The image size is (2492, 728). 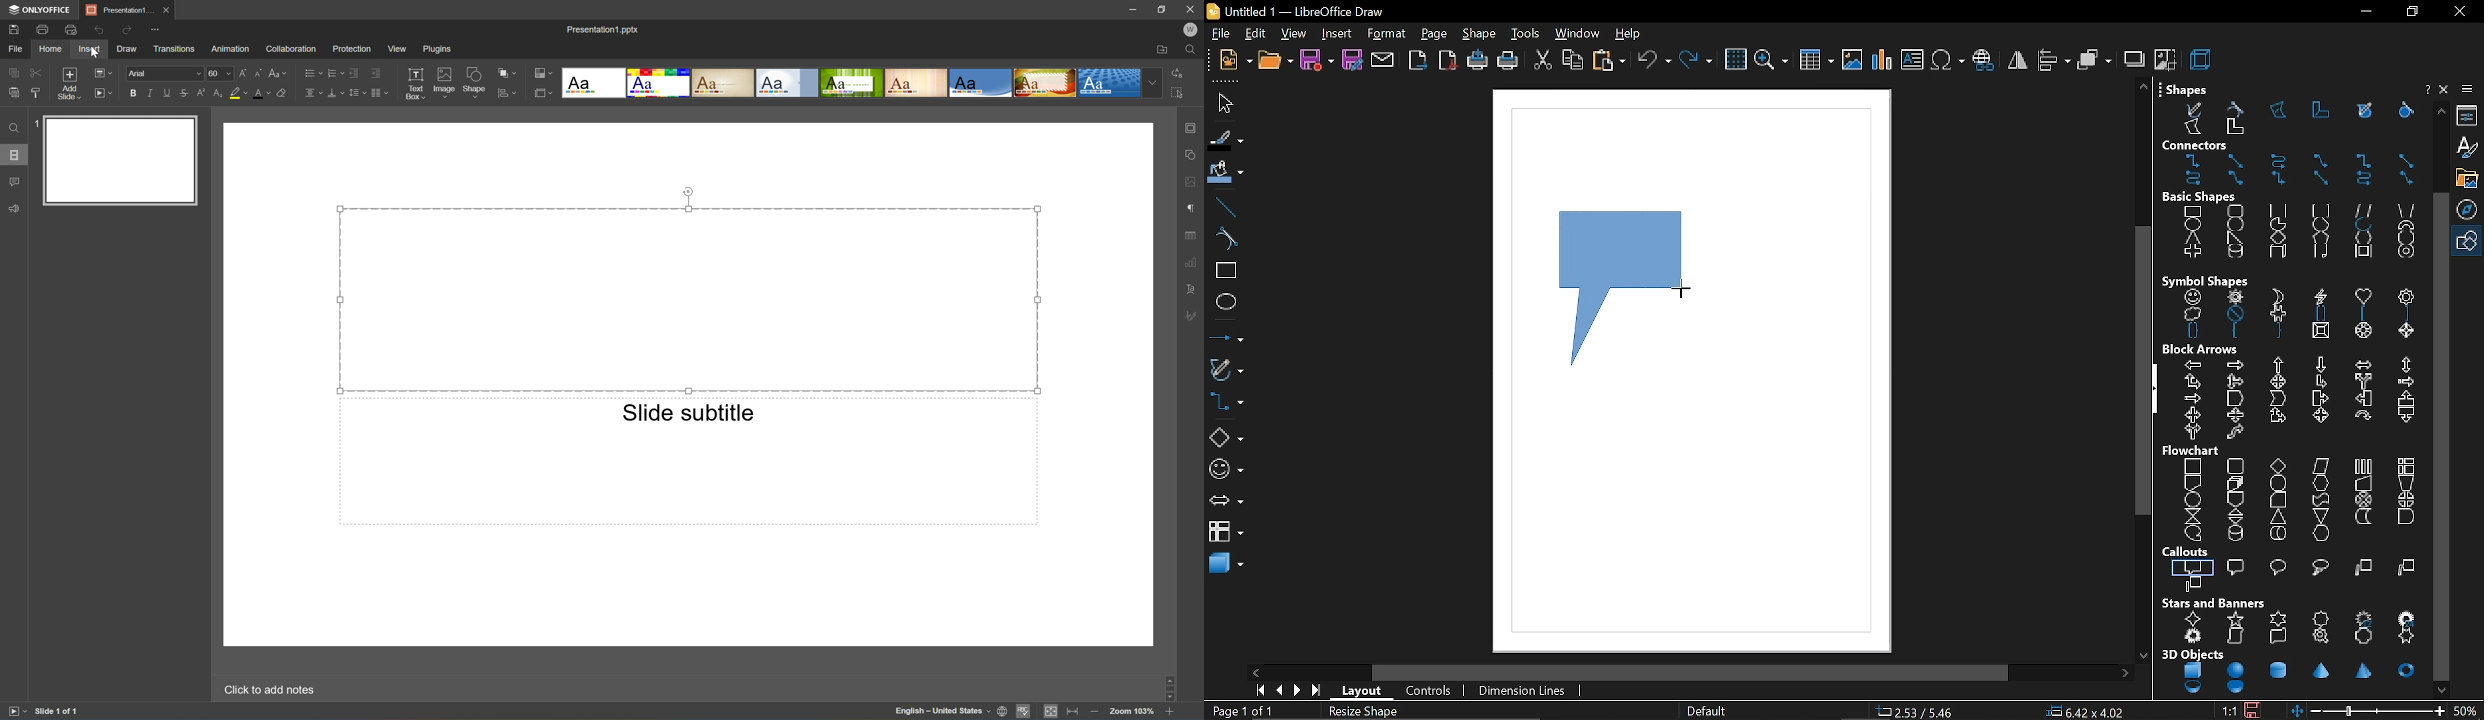 What do you see at coordinates (2234, 619) in the screenshot?
I see `5 point star` at bounding box center [2234, 619].